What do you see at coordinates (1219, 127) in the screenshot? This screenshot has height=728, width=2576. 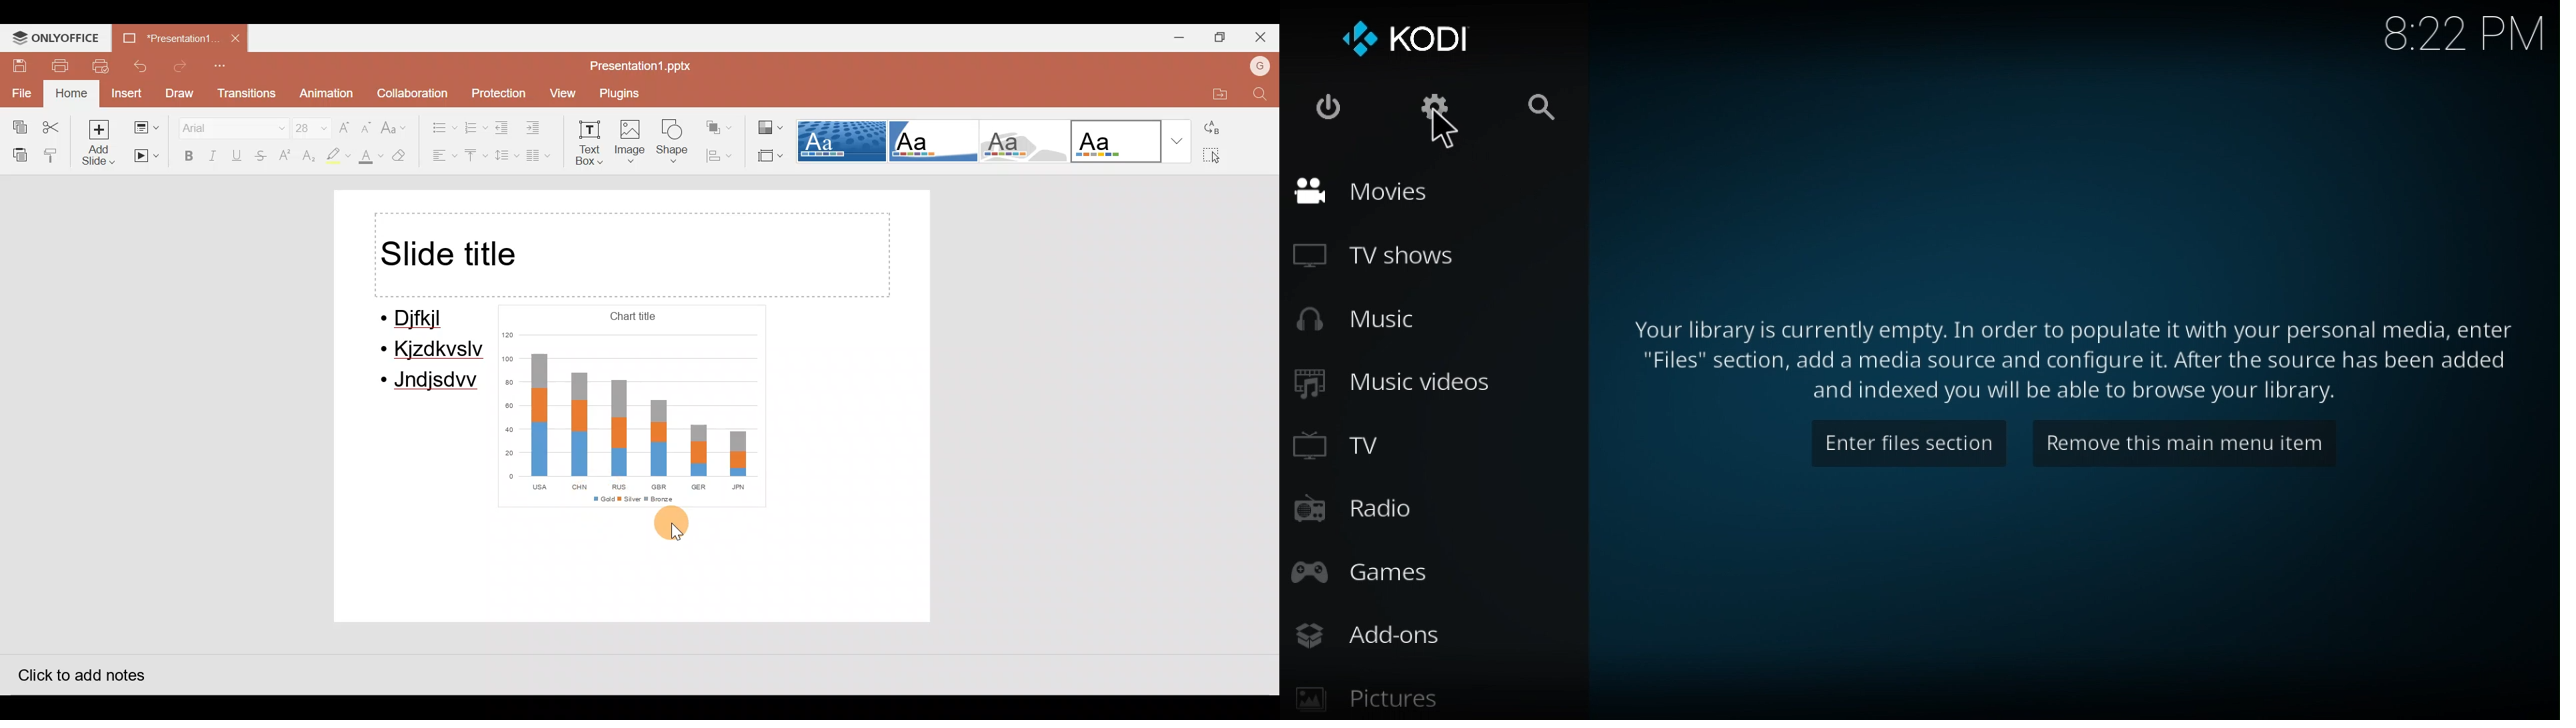 I see `Replace` at bounding box center [1219, 127].